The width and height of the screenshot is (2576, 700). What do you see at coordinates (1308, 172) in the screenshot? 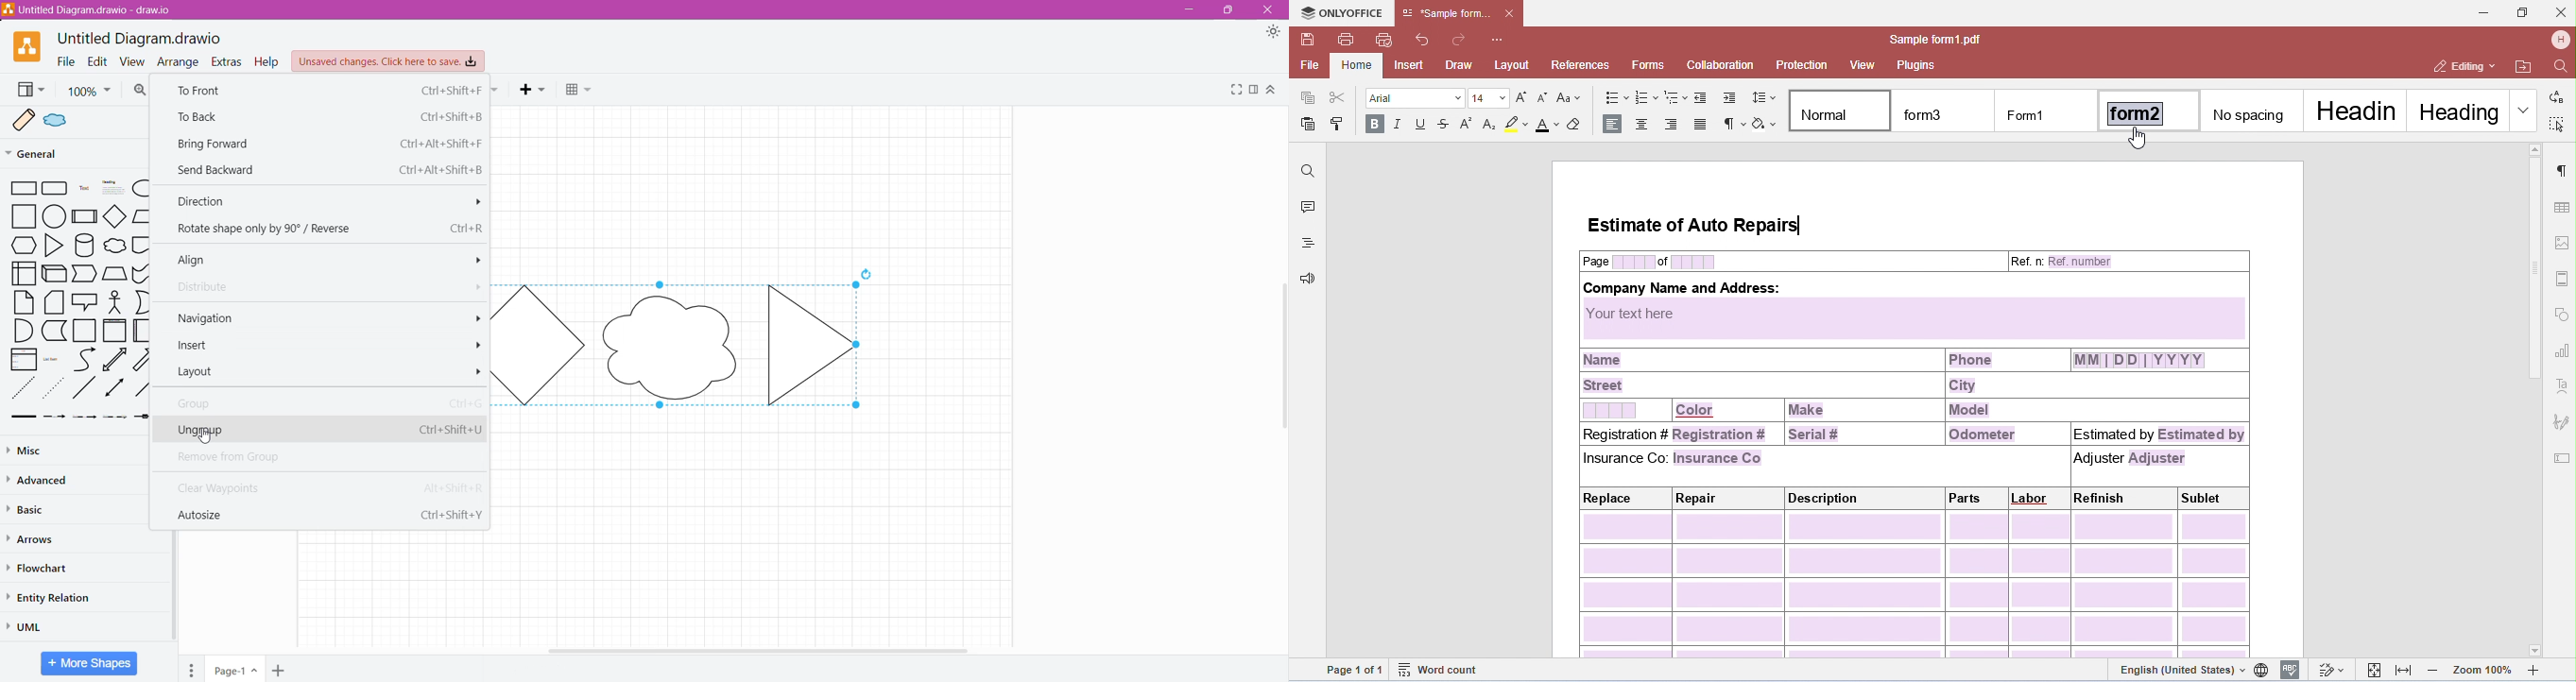
I see `find` at bounding box center [1308, 172].